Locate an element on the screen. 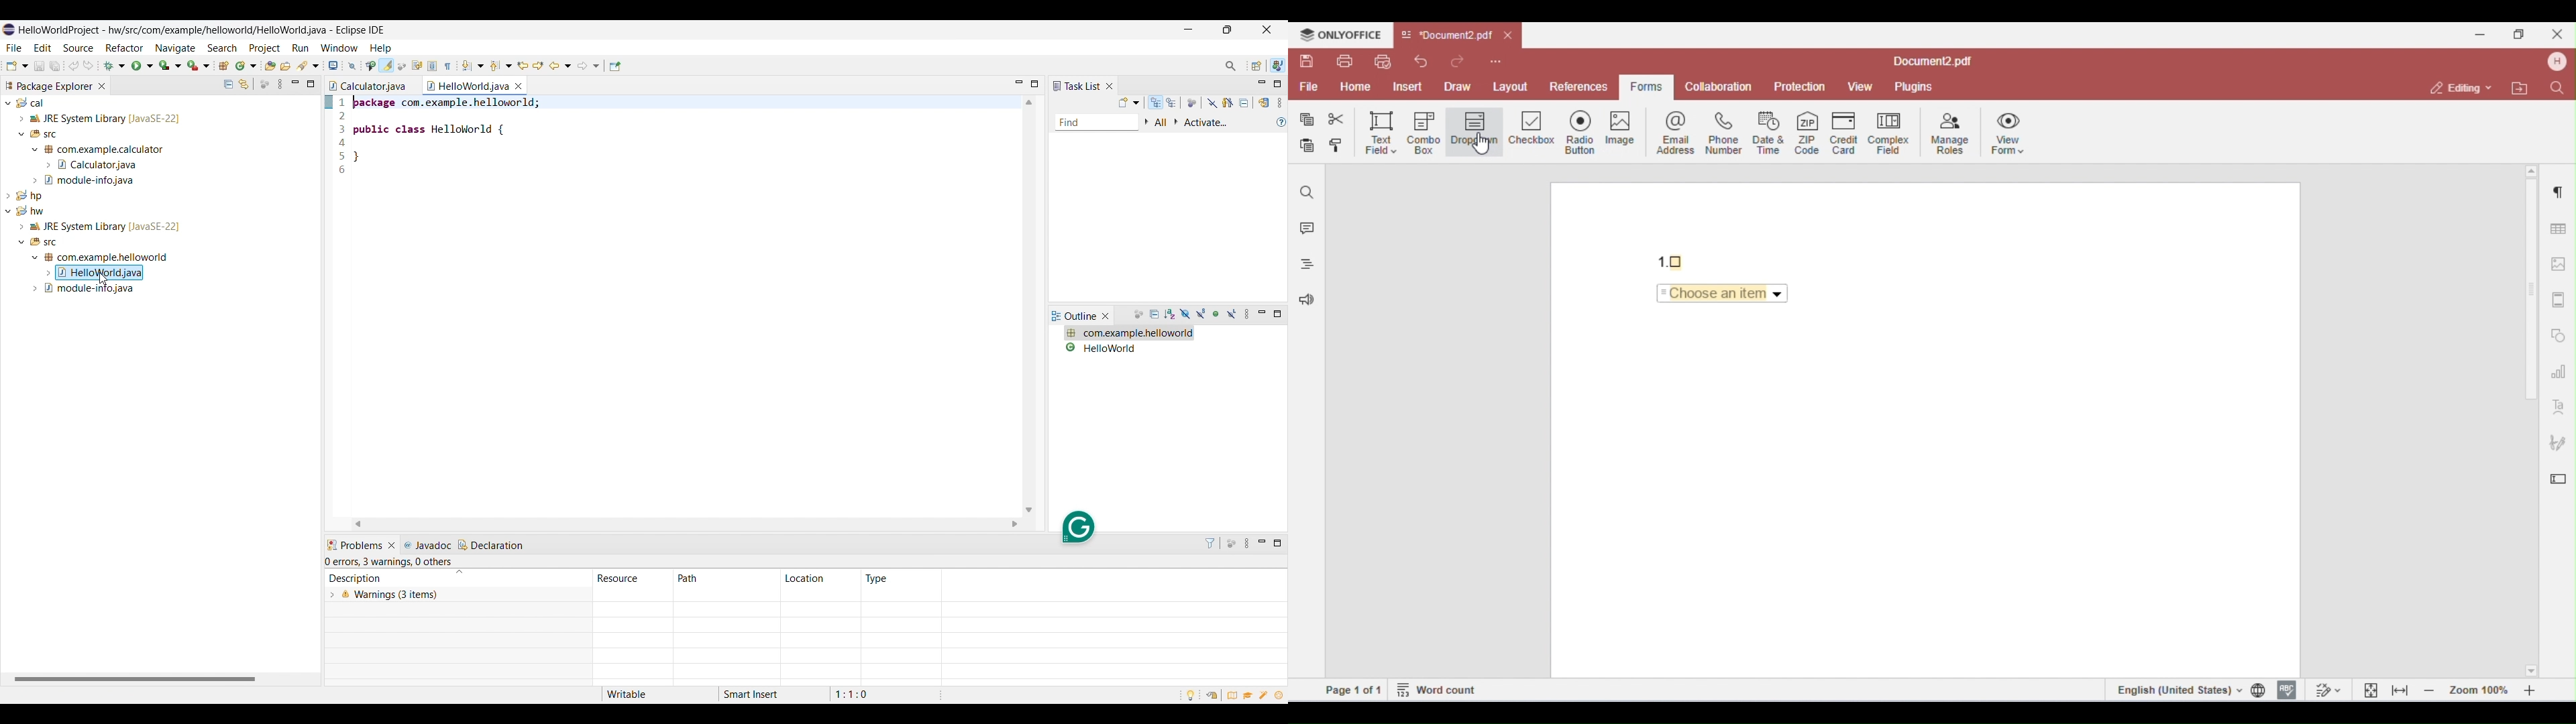 The width and height of the screenshot is (2576, 728). Select active task is located at coordinates (1177, 122).